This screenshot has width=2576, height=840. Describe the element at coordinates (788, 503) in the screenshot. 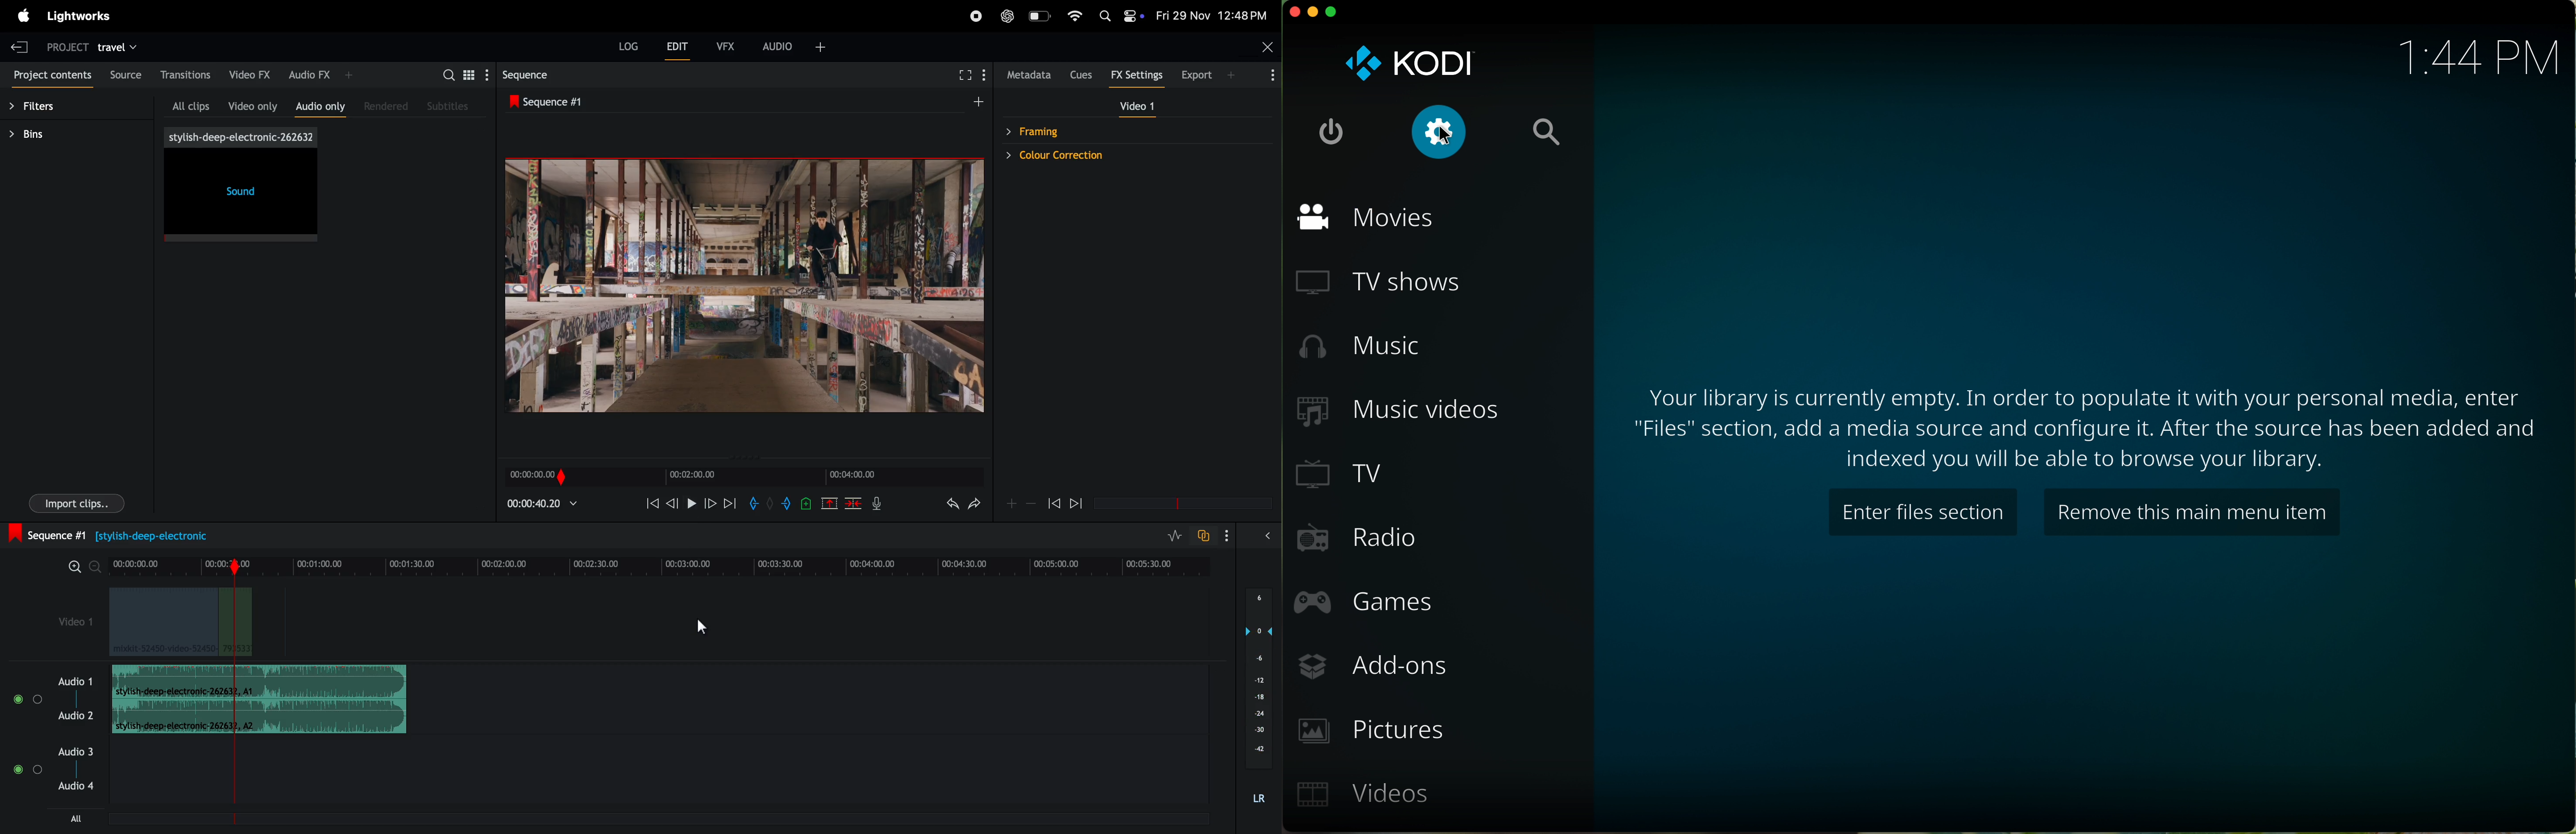

I see `add out mark` at that location.